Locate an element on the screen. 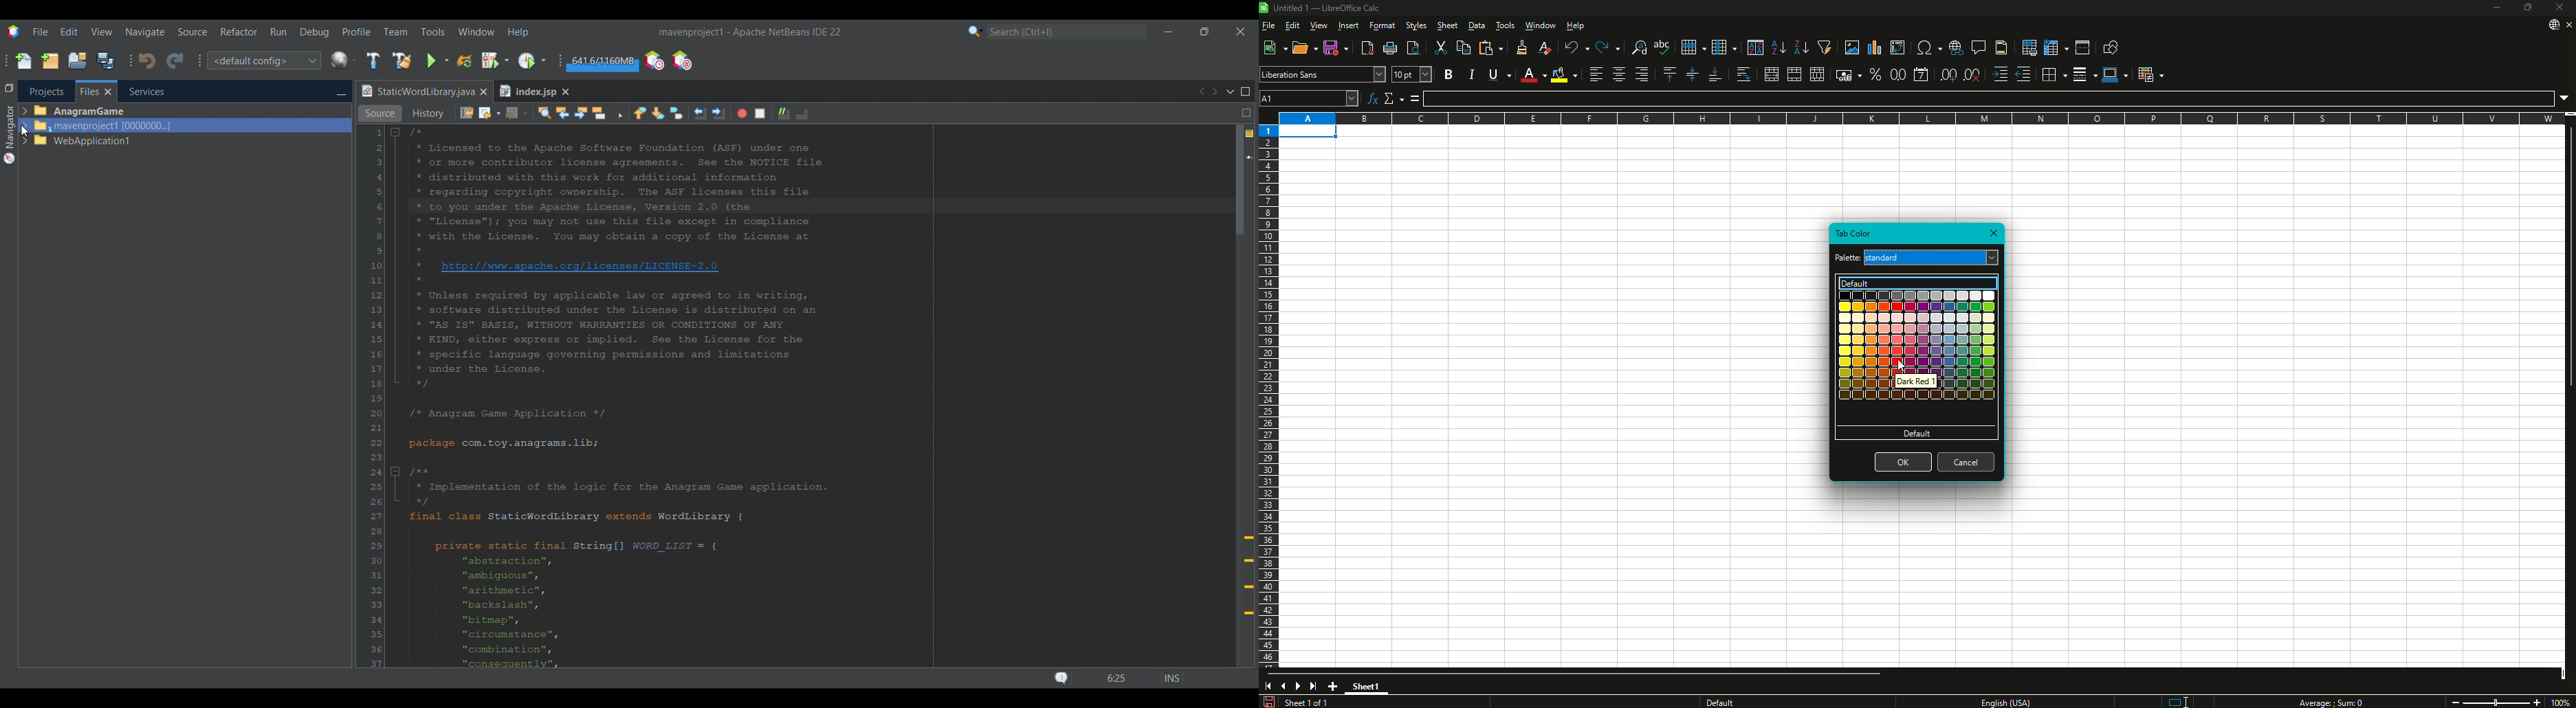  Increase Indent is located at coordinates (2001, 74).